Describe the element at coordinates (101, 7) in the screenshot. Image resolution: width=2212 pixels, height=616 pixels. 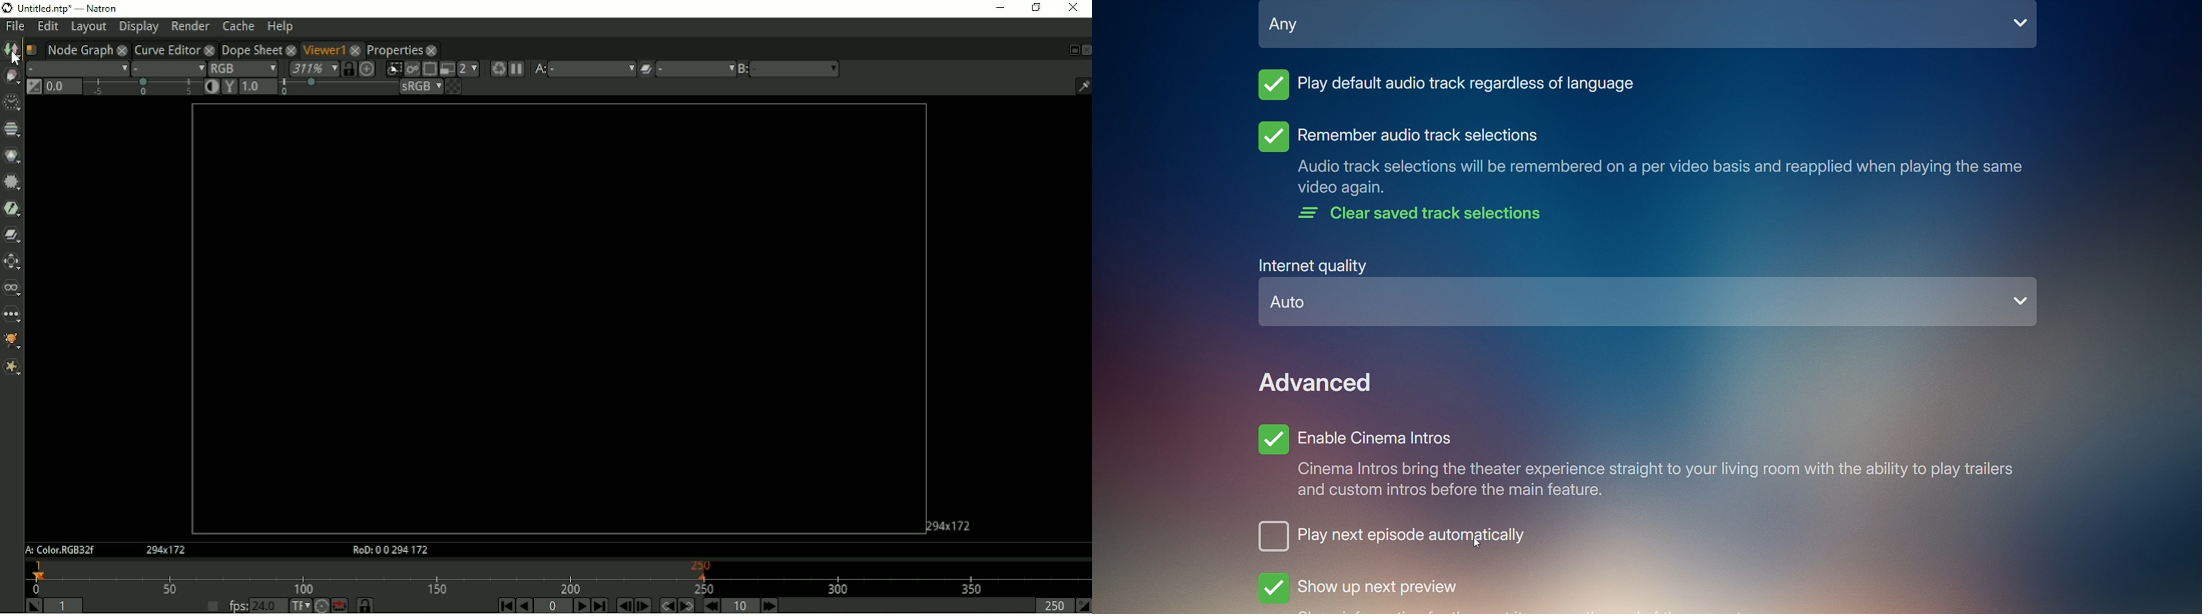
I see `title` at that location.